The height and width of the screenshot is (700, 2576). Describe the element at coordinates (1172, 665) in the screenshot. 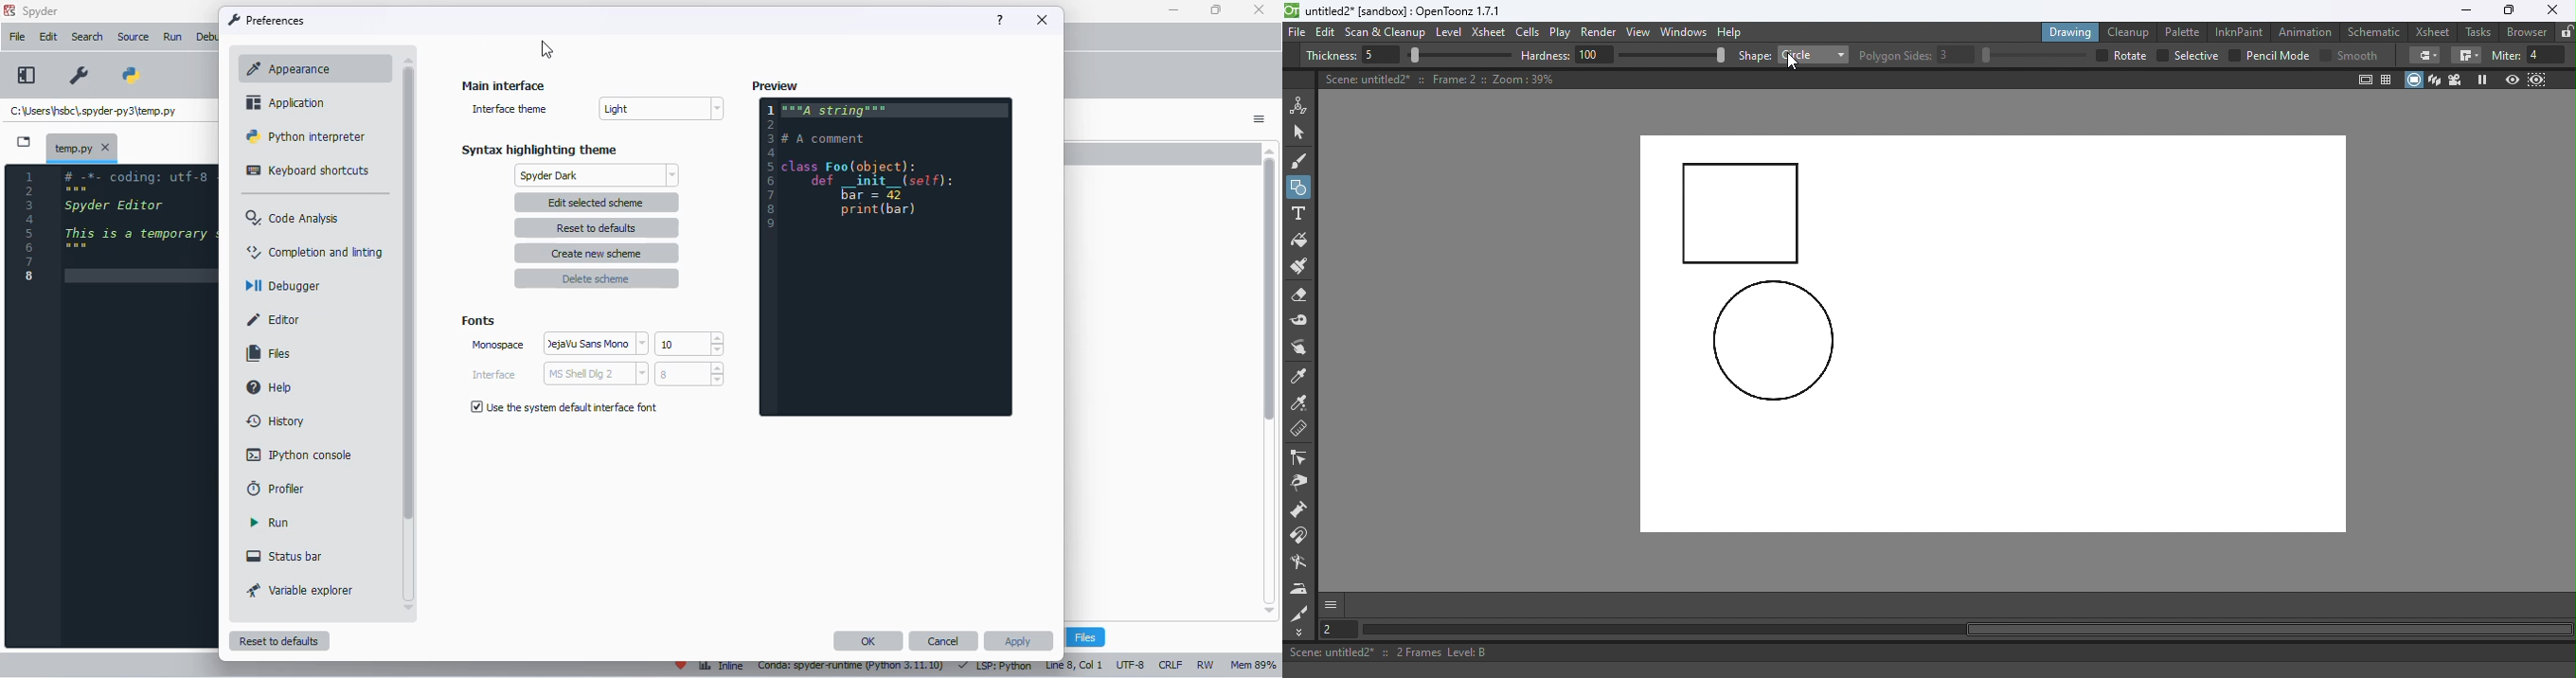

I see `CRLF` at that location.